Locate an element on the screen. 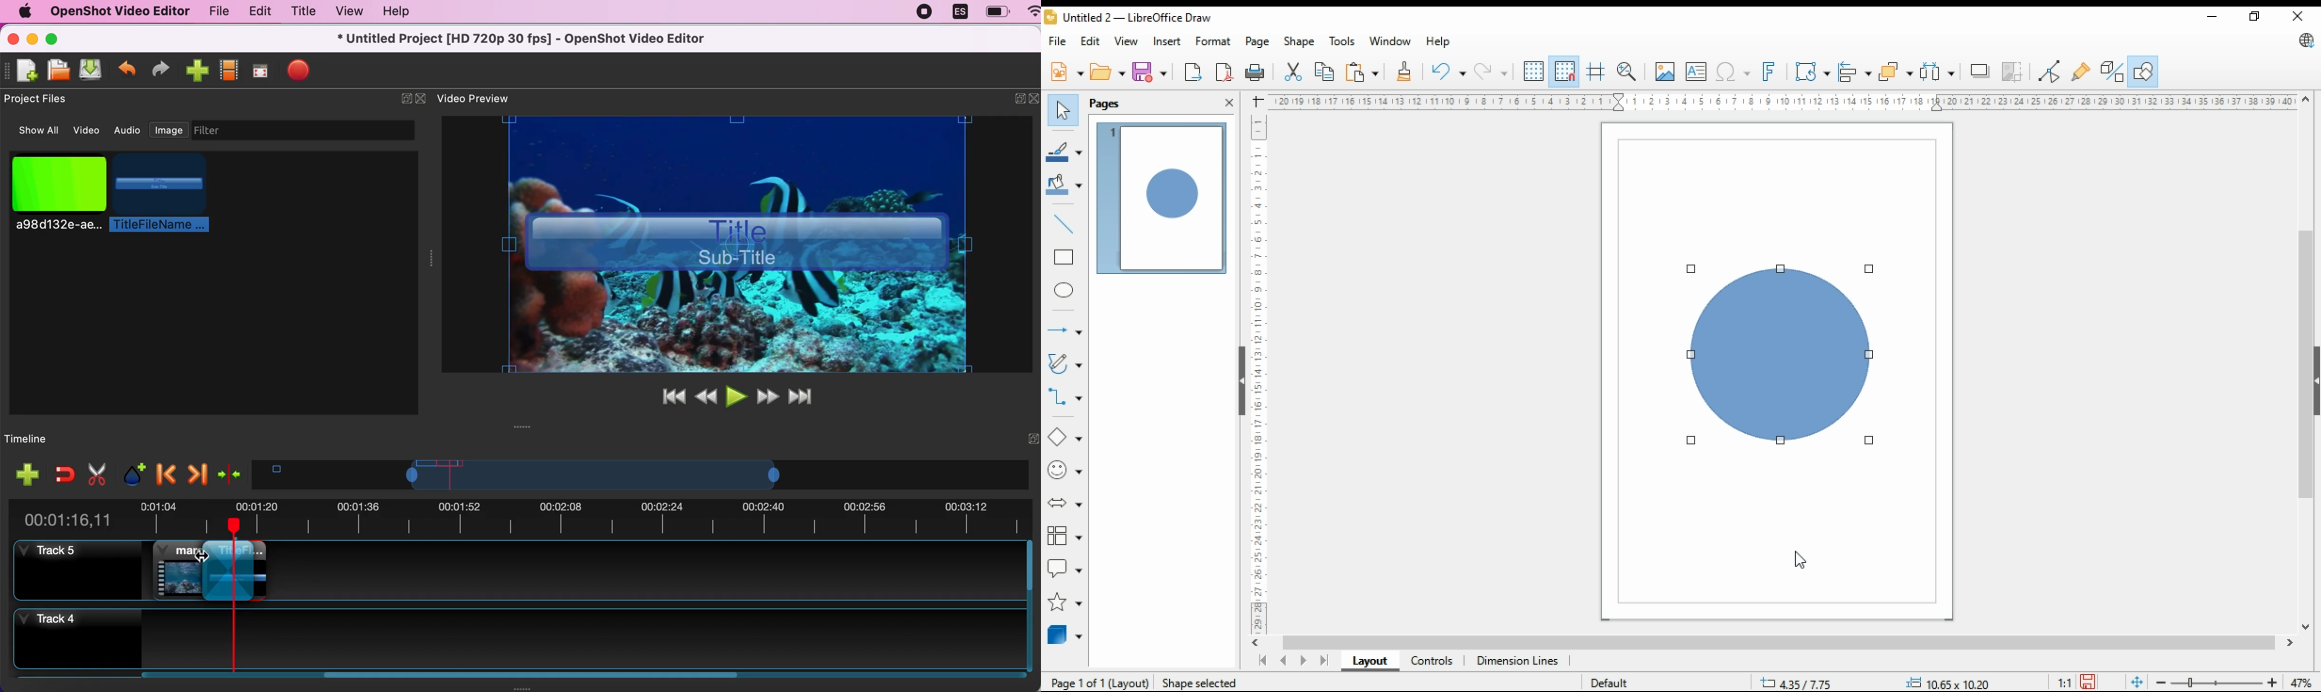 This screenshot has height=700, width=2324. clone formatting is located at coordinates (1406, 72).